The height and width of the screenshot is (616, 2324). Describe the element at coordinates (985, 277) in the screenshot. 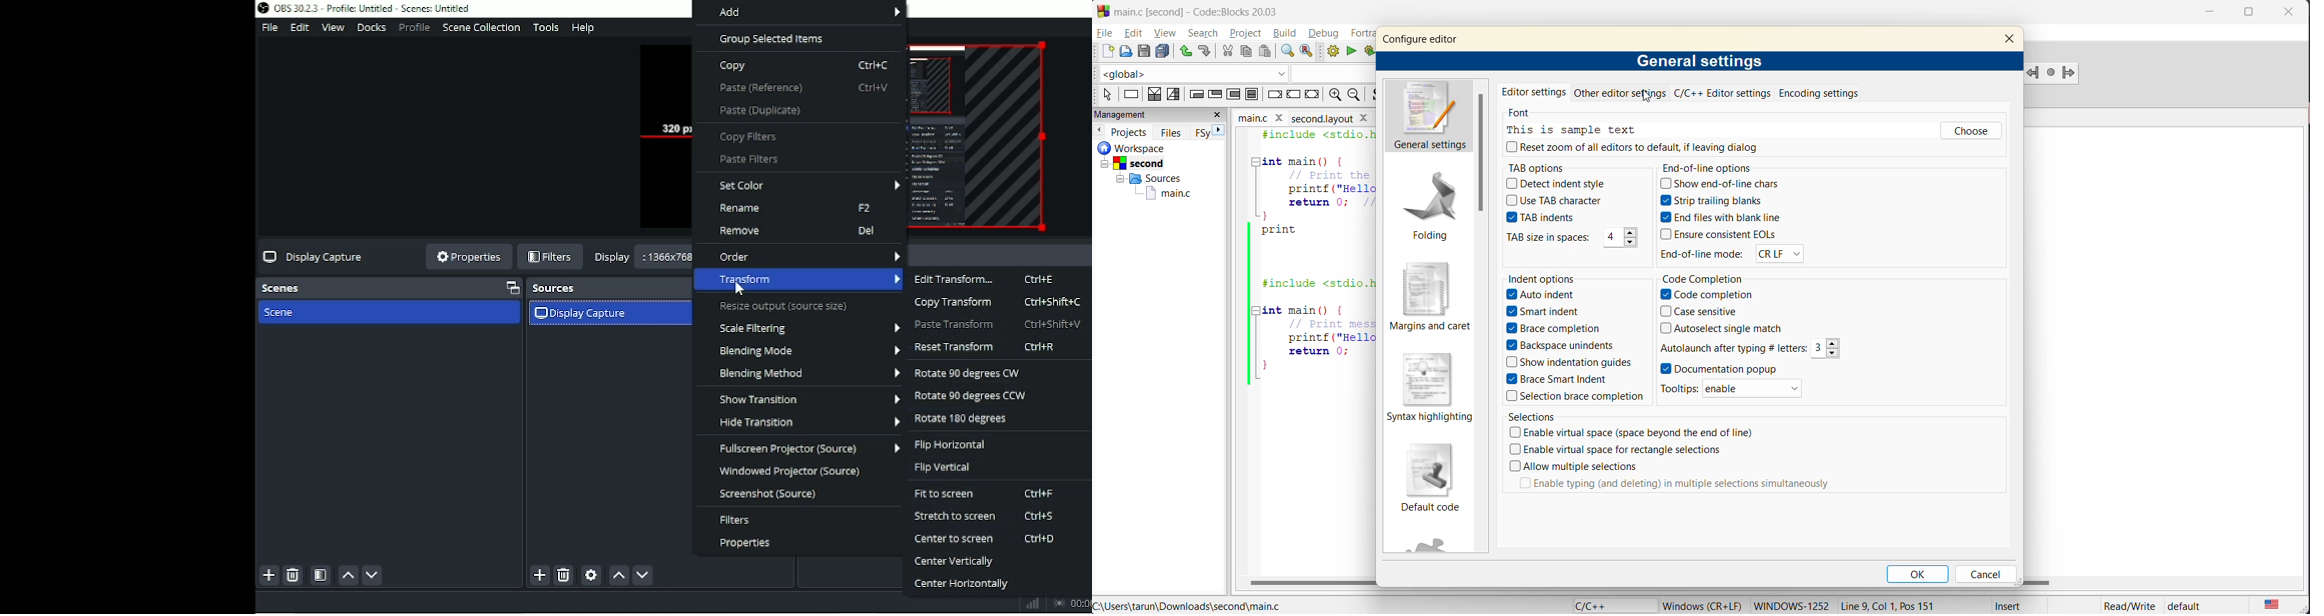

I see `Edit transform` at that location.